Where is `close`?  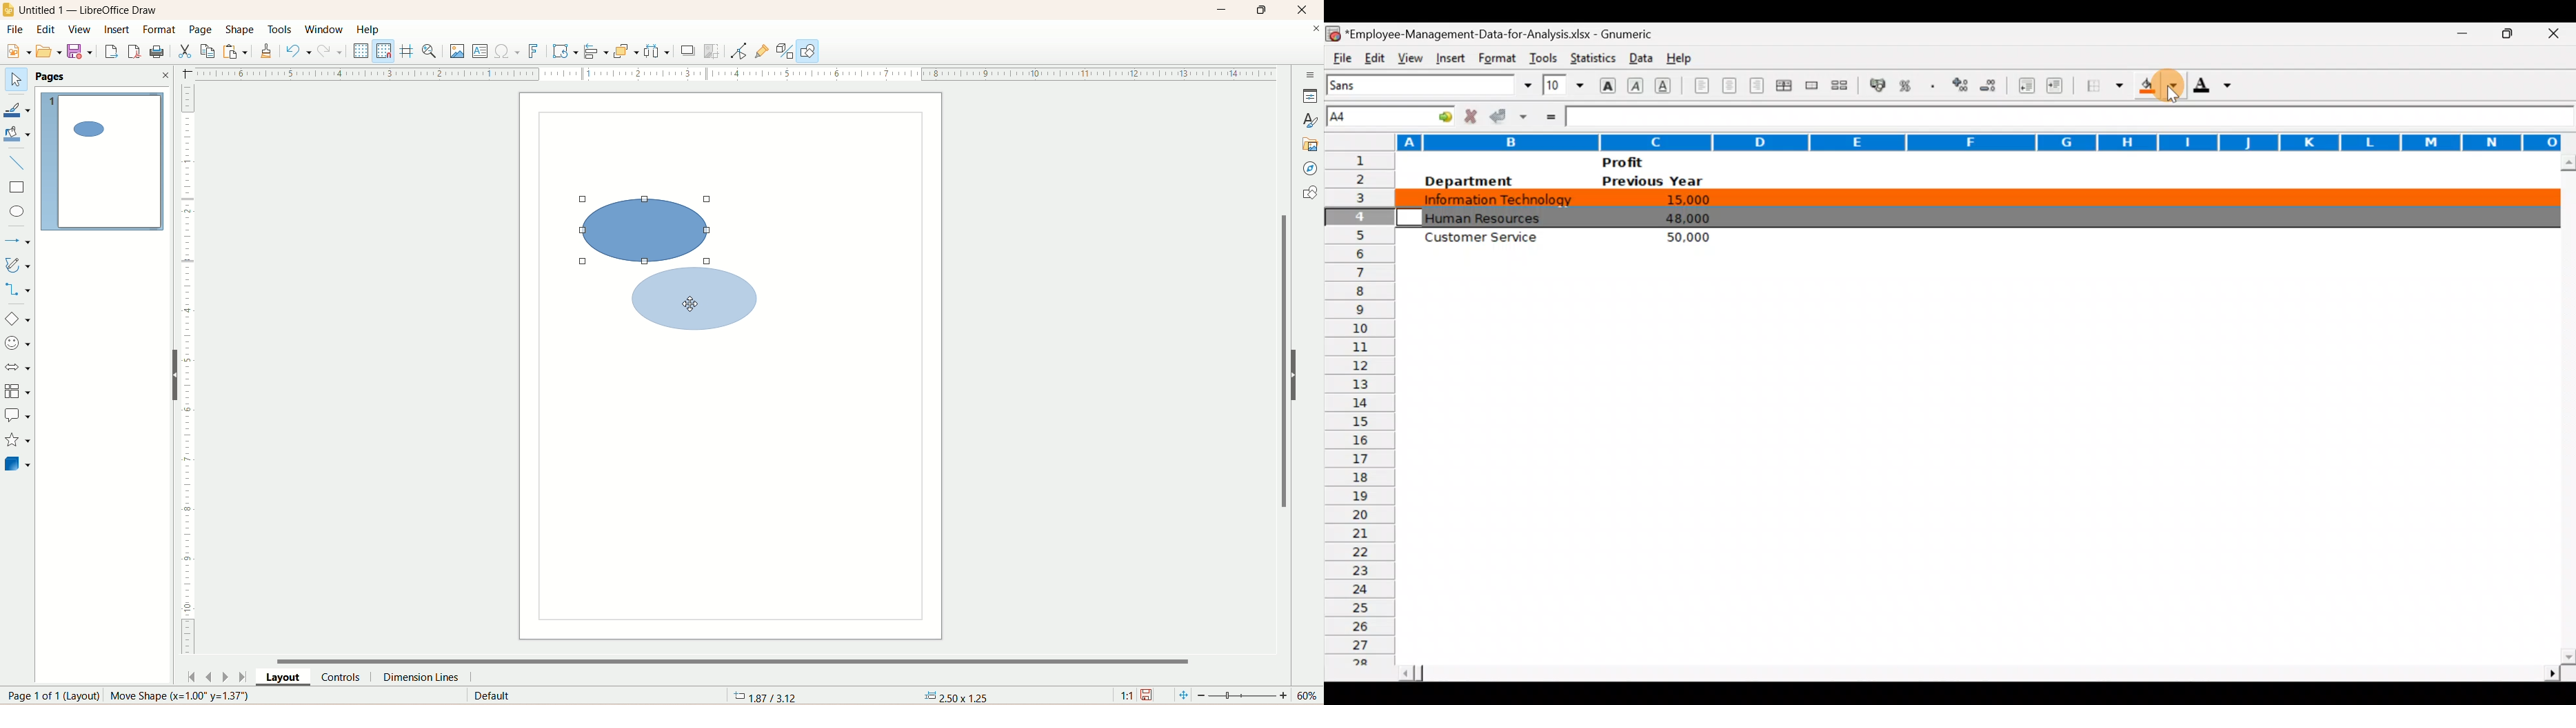 close is located at coordinates (165, 77).